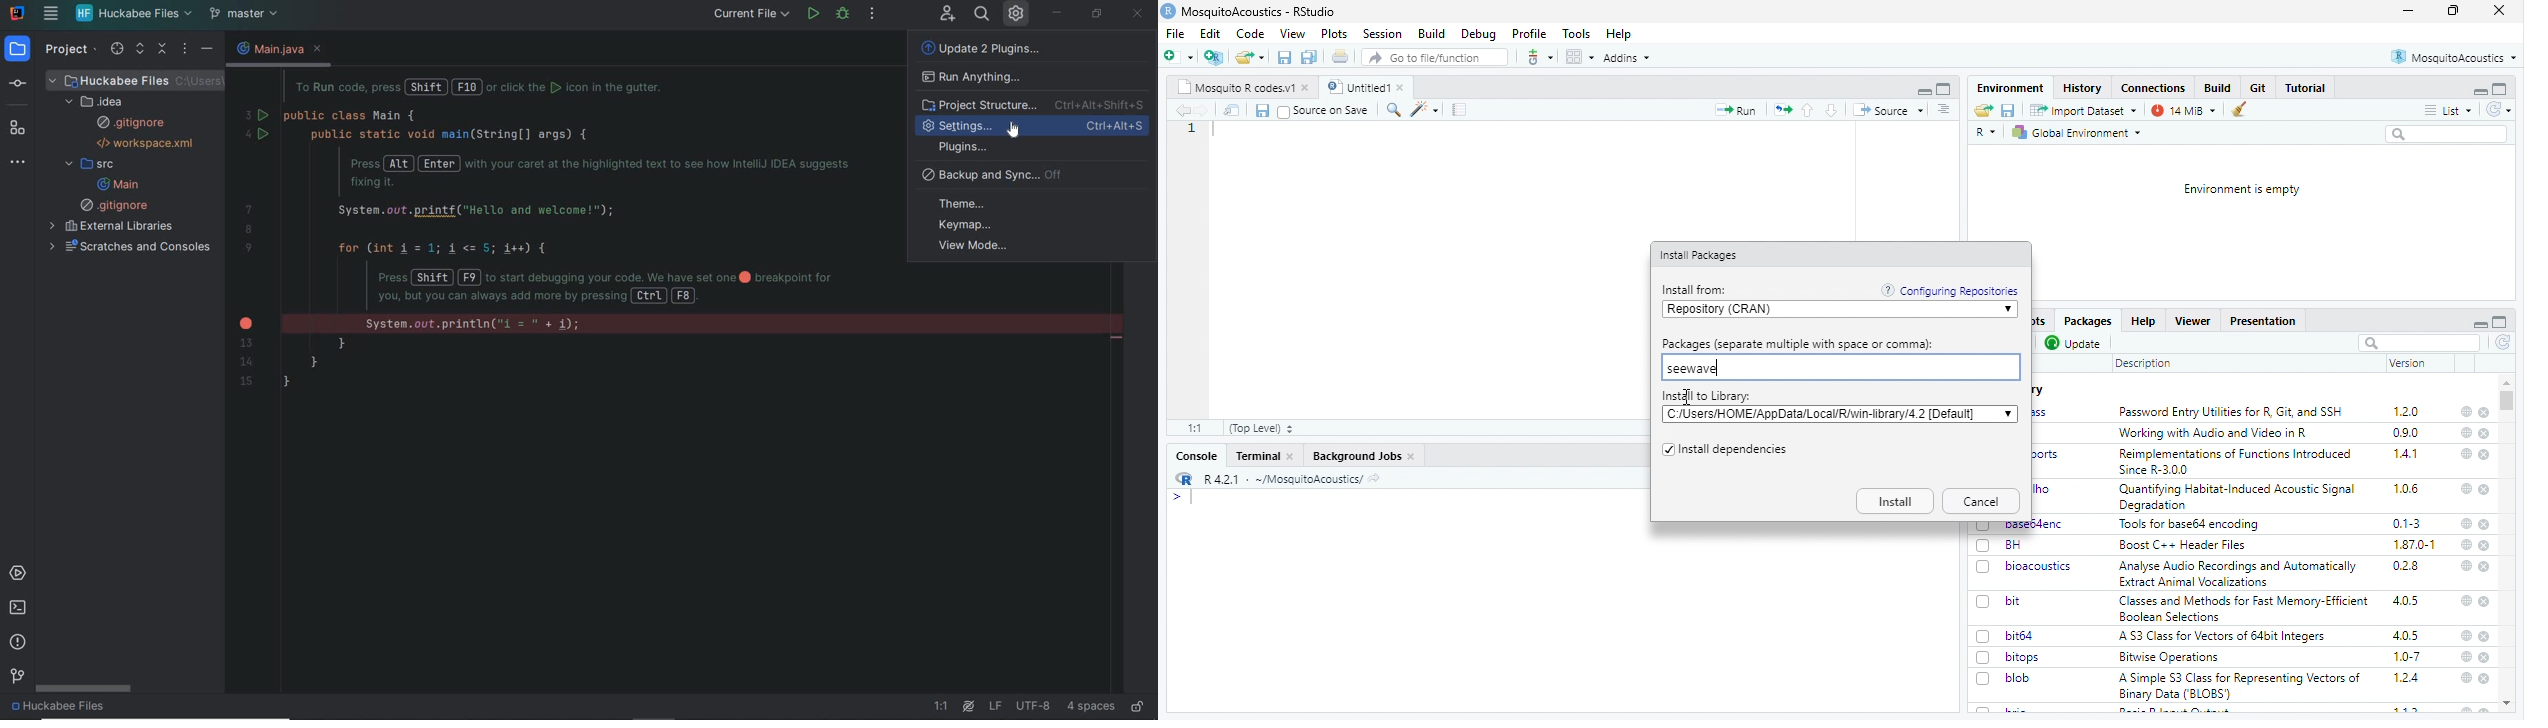 This screenshot has height=728, width=2548. I want to click on MosquitoAcoustics - RStudio, so click(1259, 12).